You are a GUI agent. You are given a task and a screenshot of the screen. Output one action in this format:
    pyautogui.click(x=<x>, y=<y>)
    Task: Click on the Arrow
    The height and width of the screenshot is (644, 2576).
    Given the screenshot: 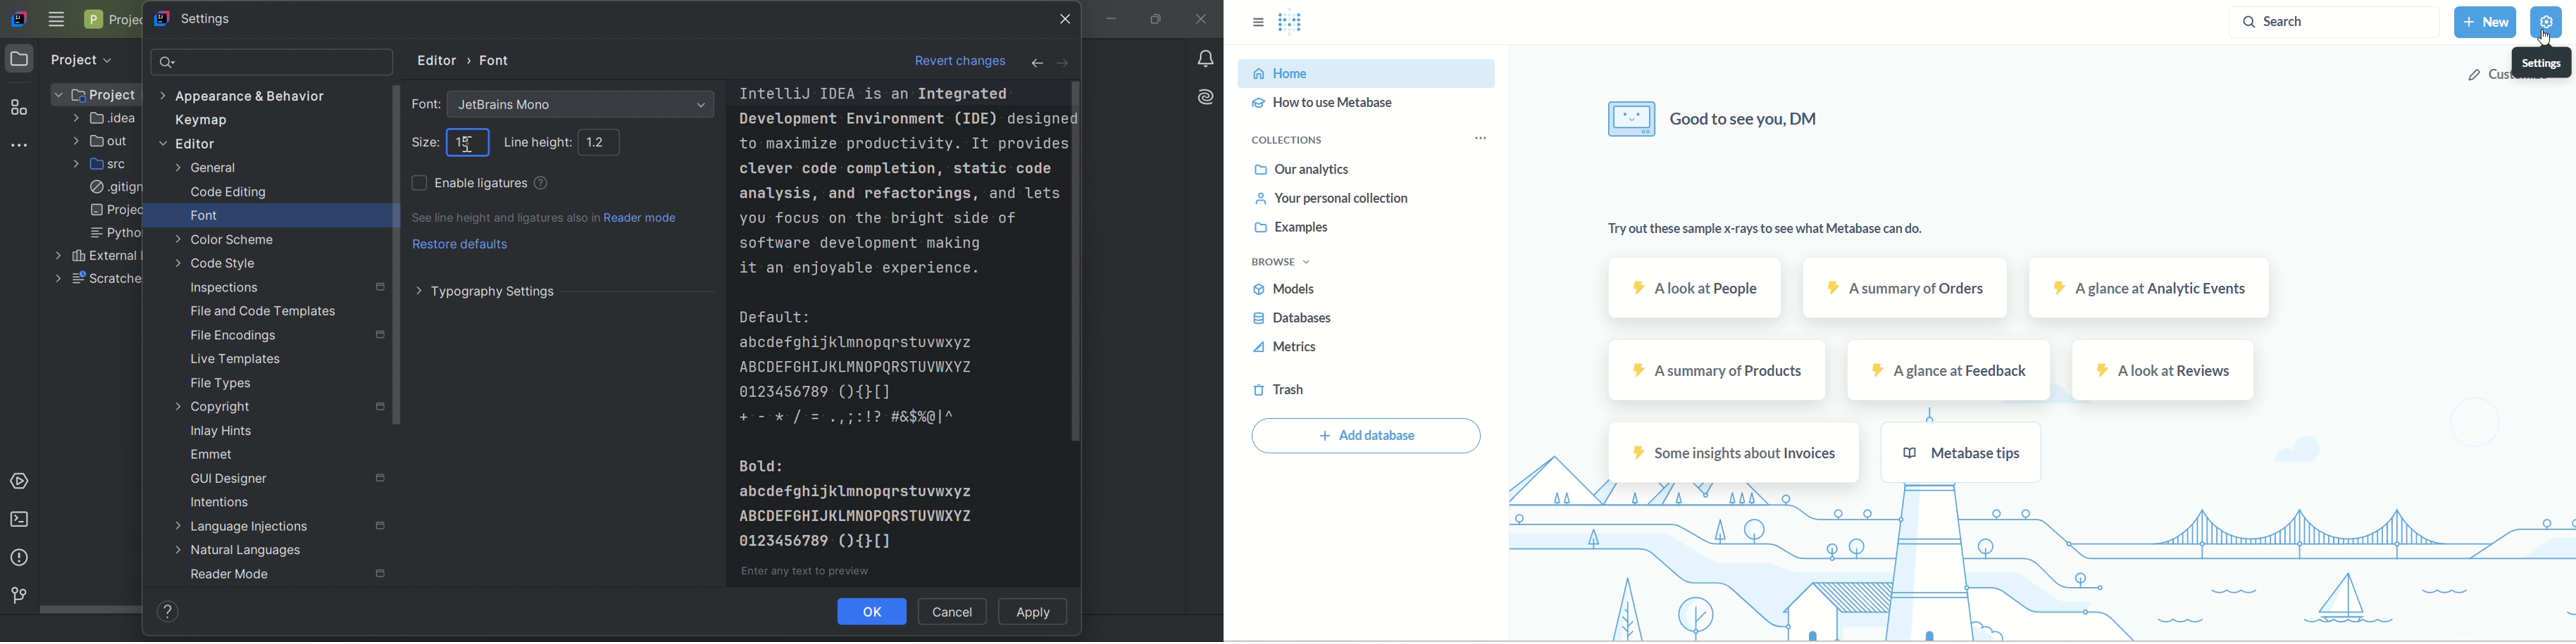 What is the action you would take?
    pyautogui.click(x=470, y=60)
    